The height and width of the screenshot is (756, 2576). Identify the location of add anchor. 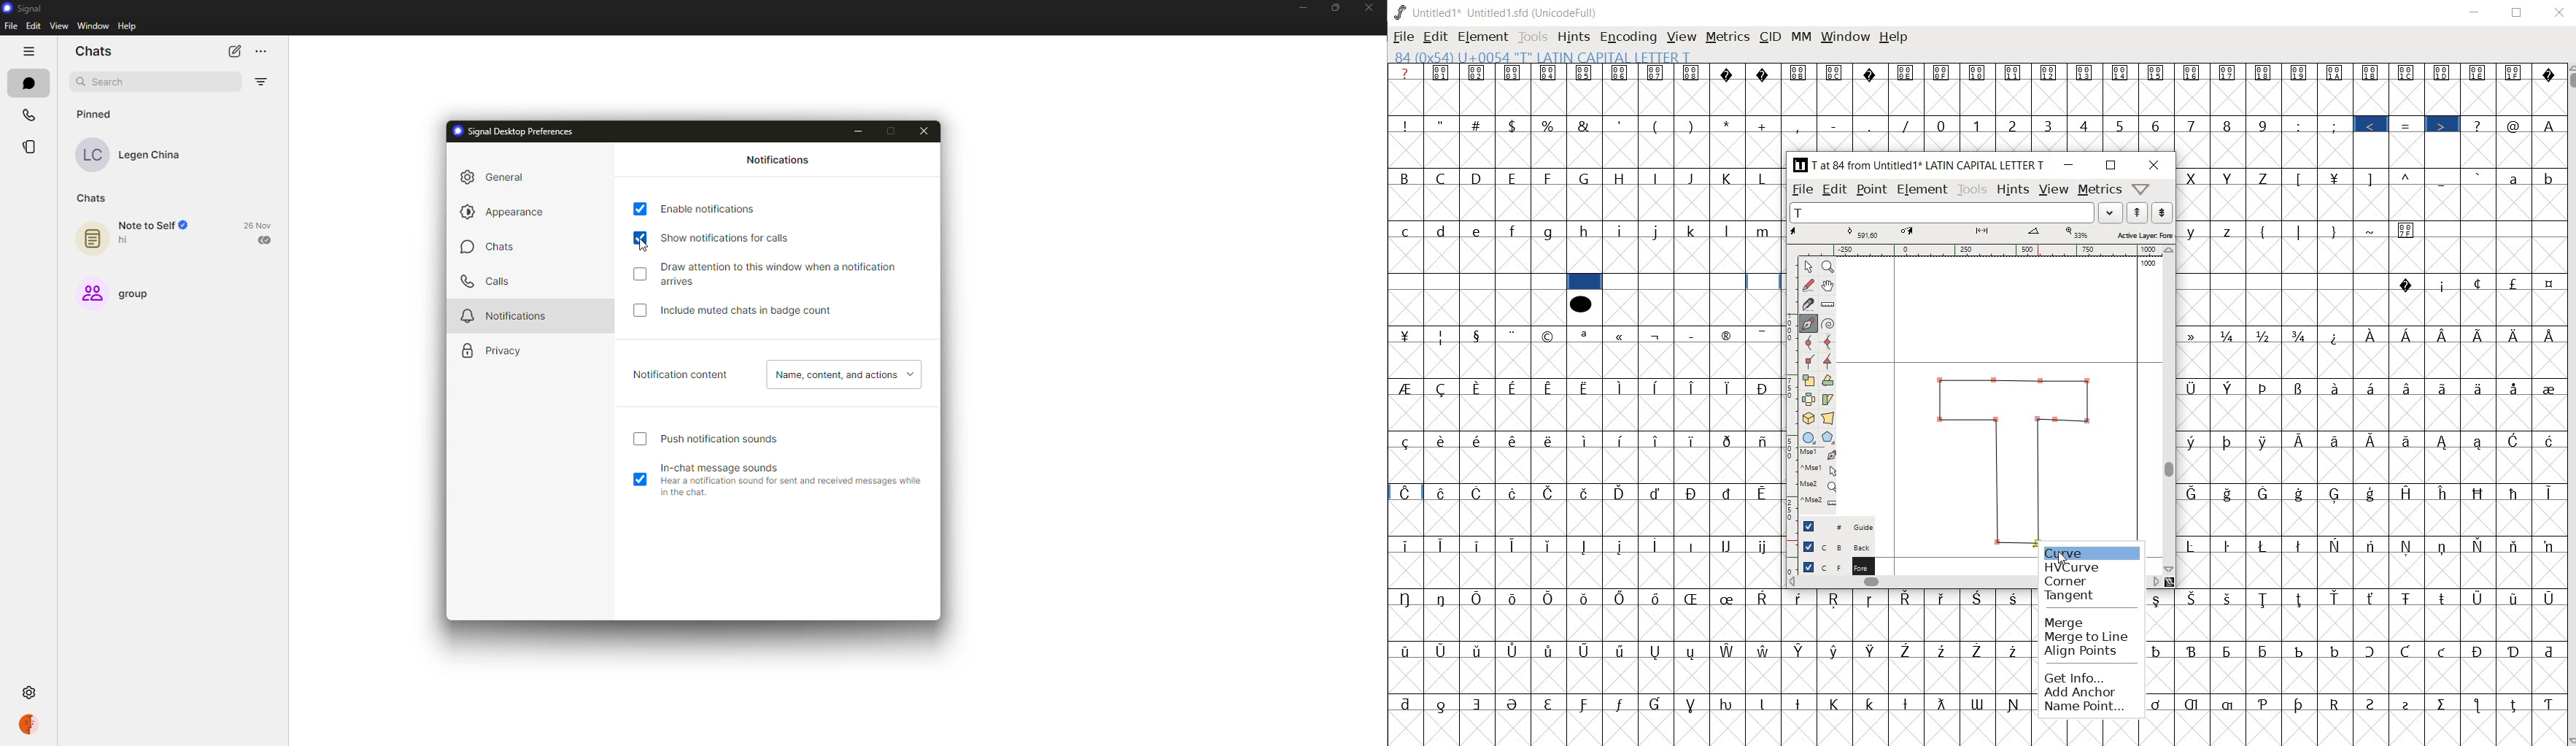
(2089, 693).